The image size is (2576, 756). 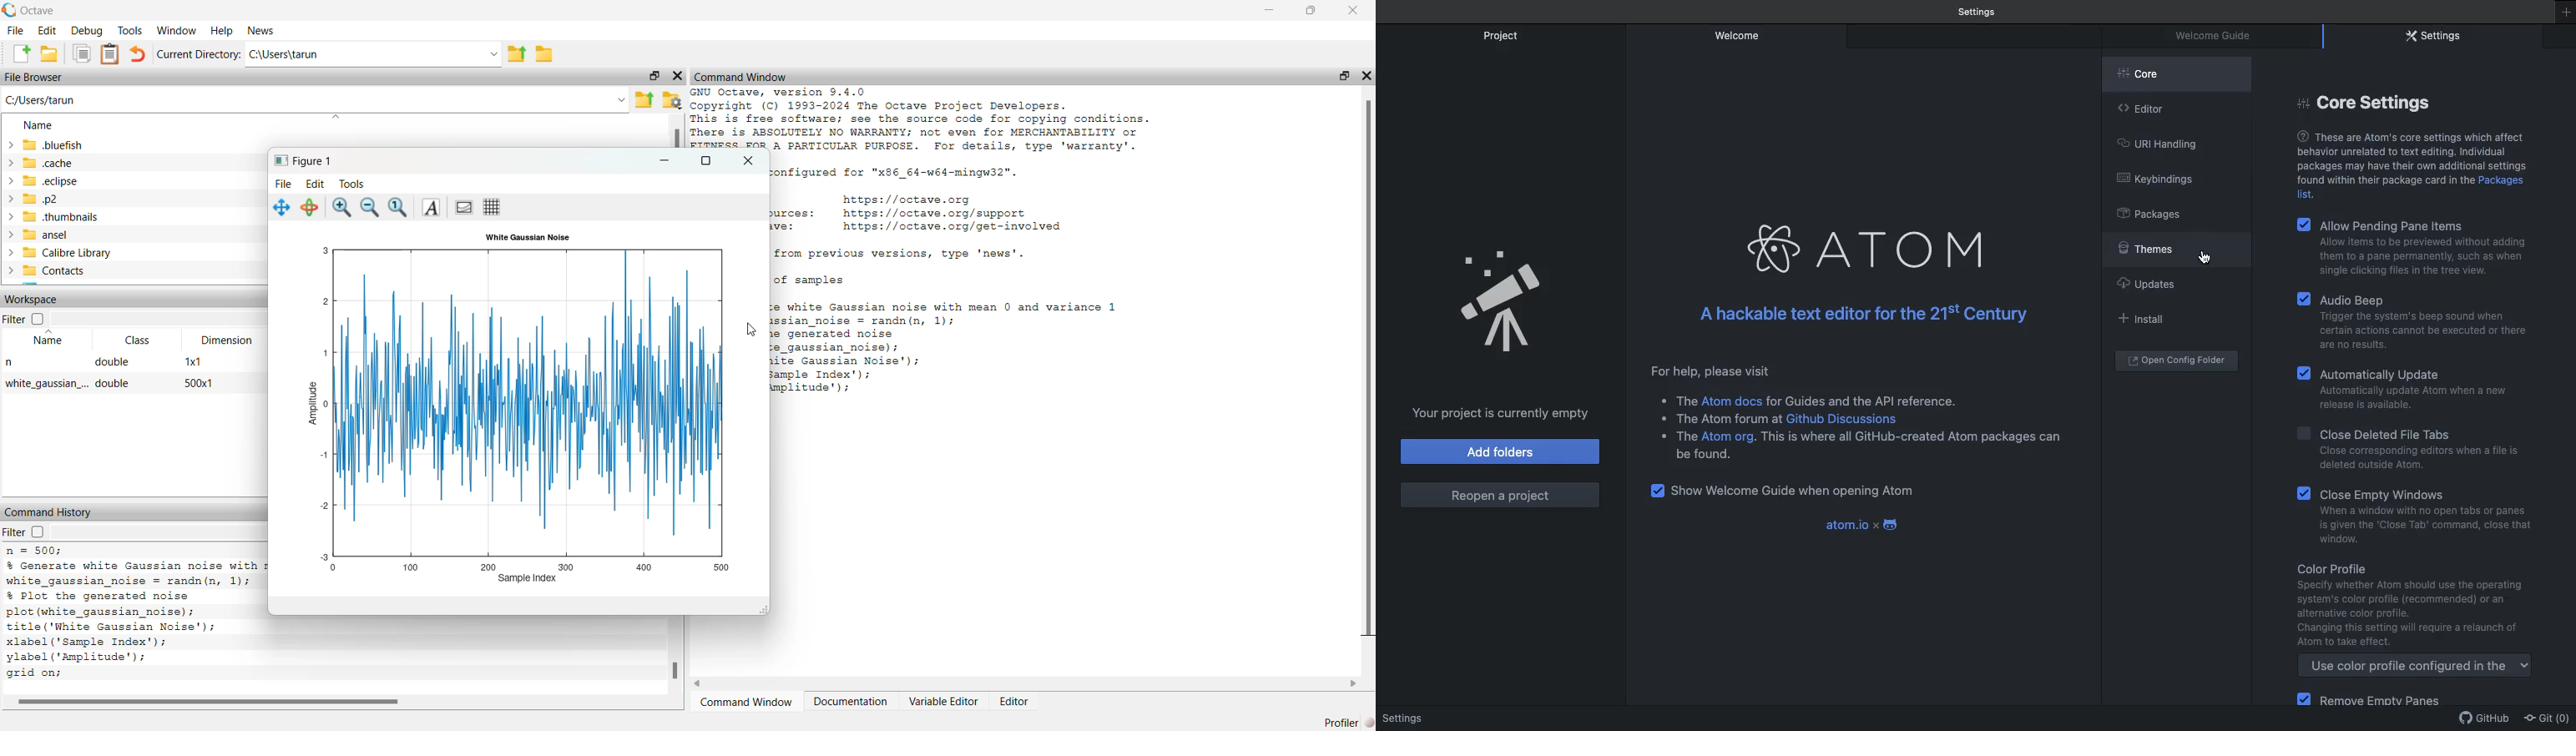 I want to click on Emblem, so click(x=1506, y=303).